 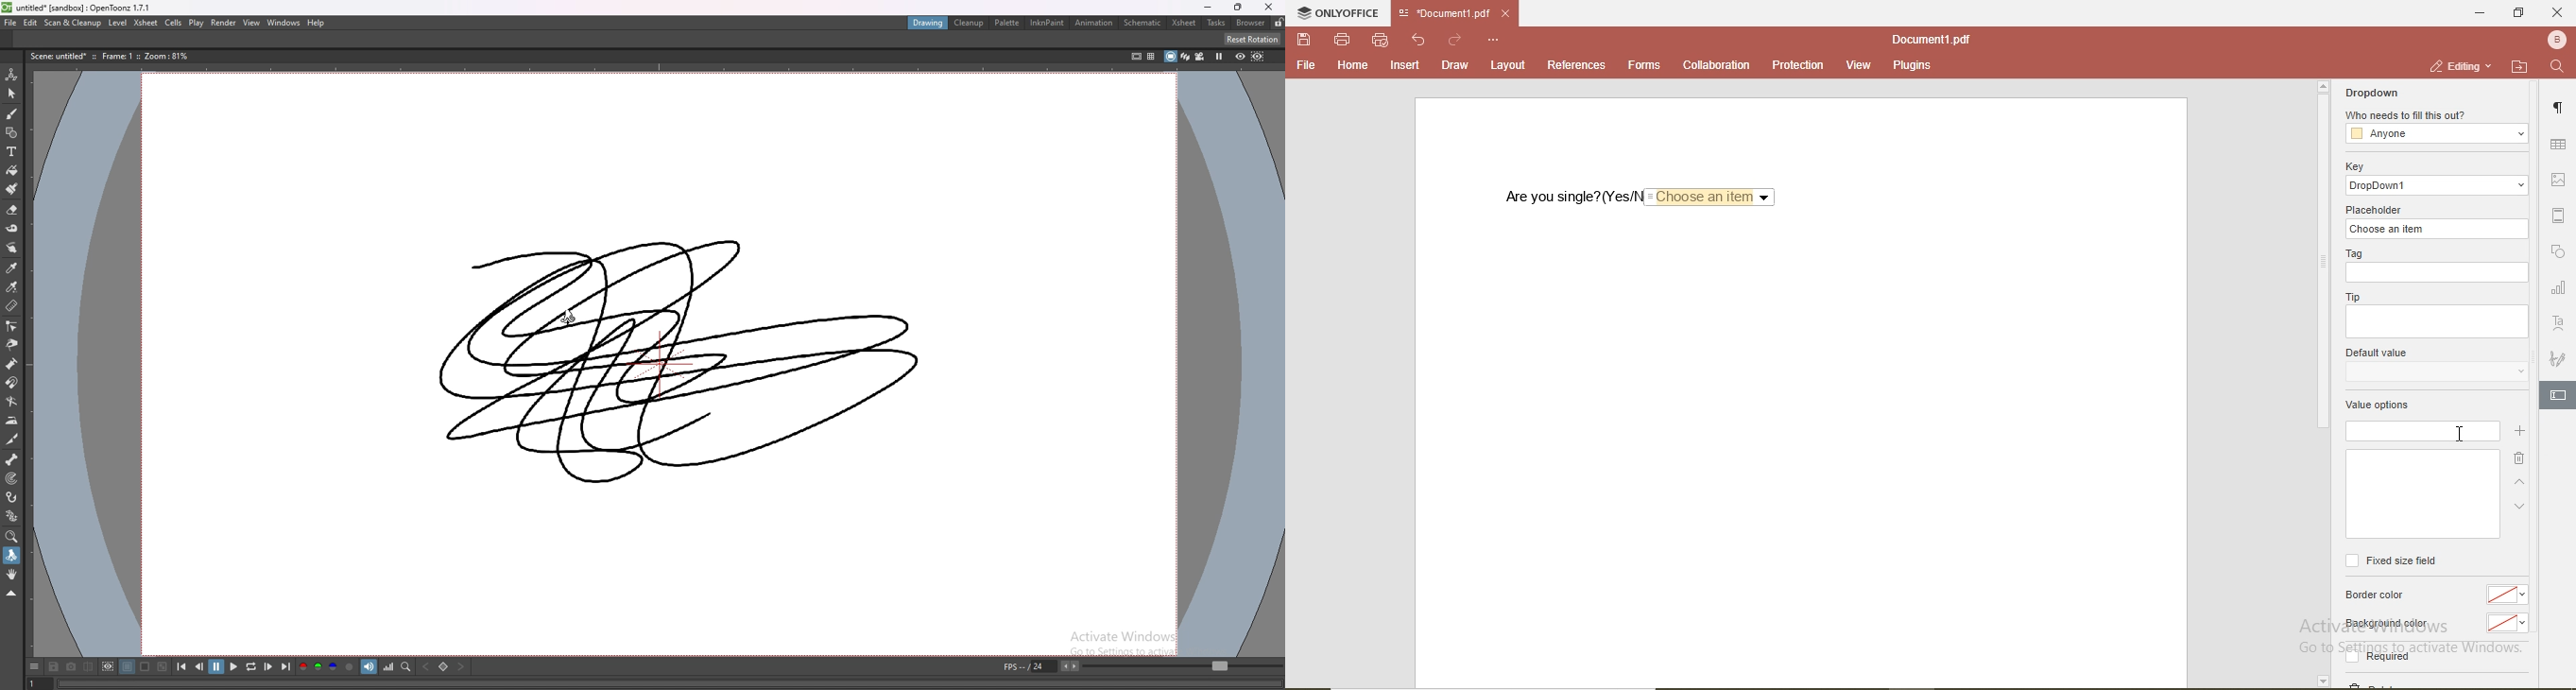 I want to click on checkered background, so click(x=163, y=667).